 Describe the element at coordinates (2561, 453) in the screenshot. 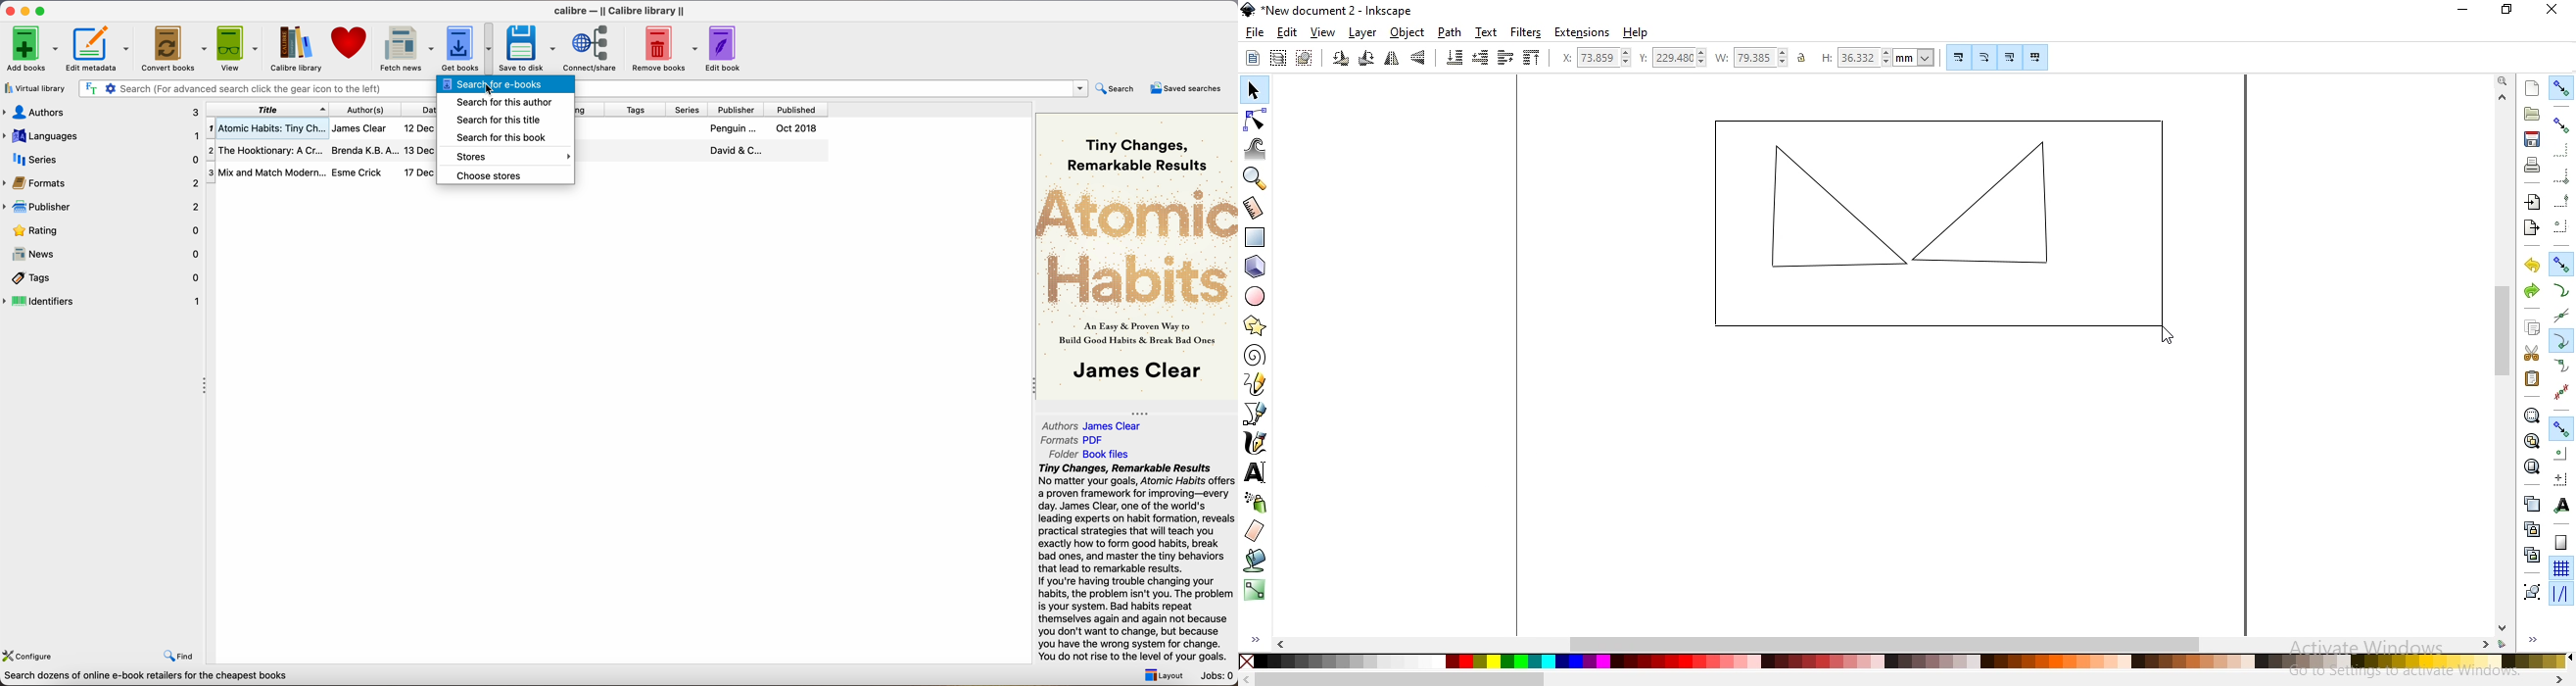

I see `snap centers of objects` at that location.